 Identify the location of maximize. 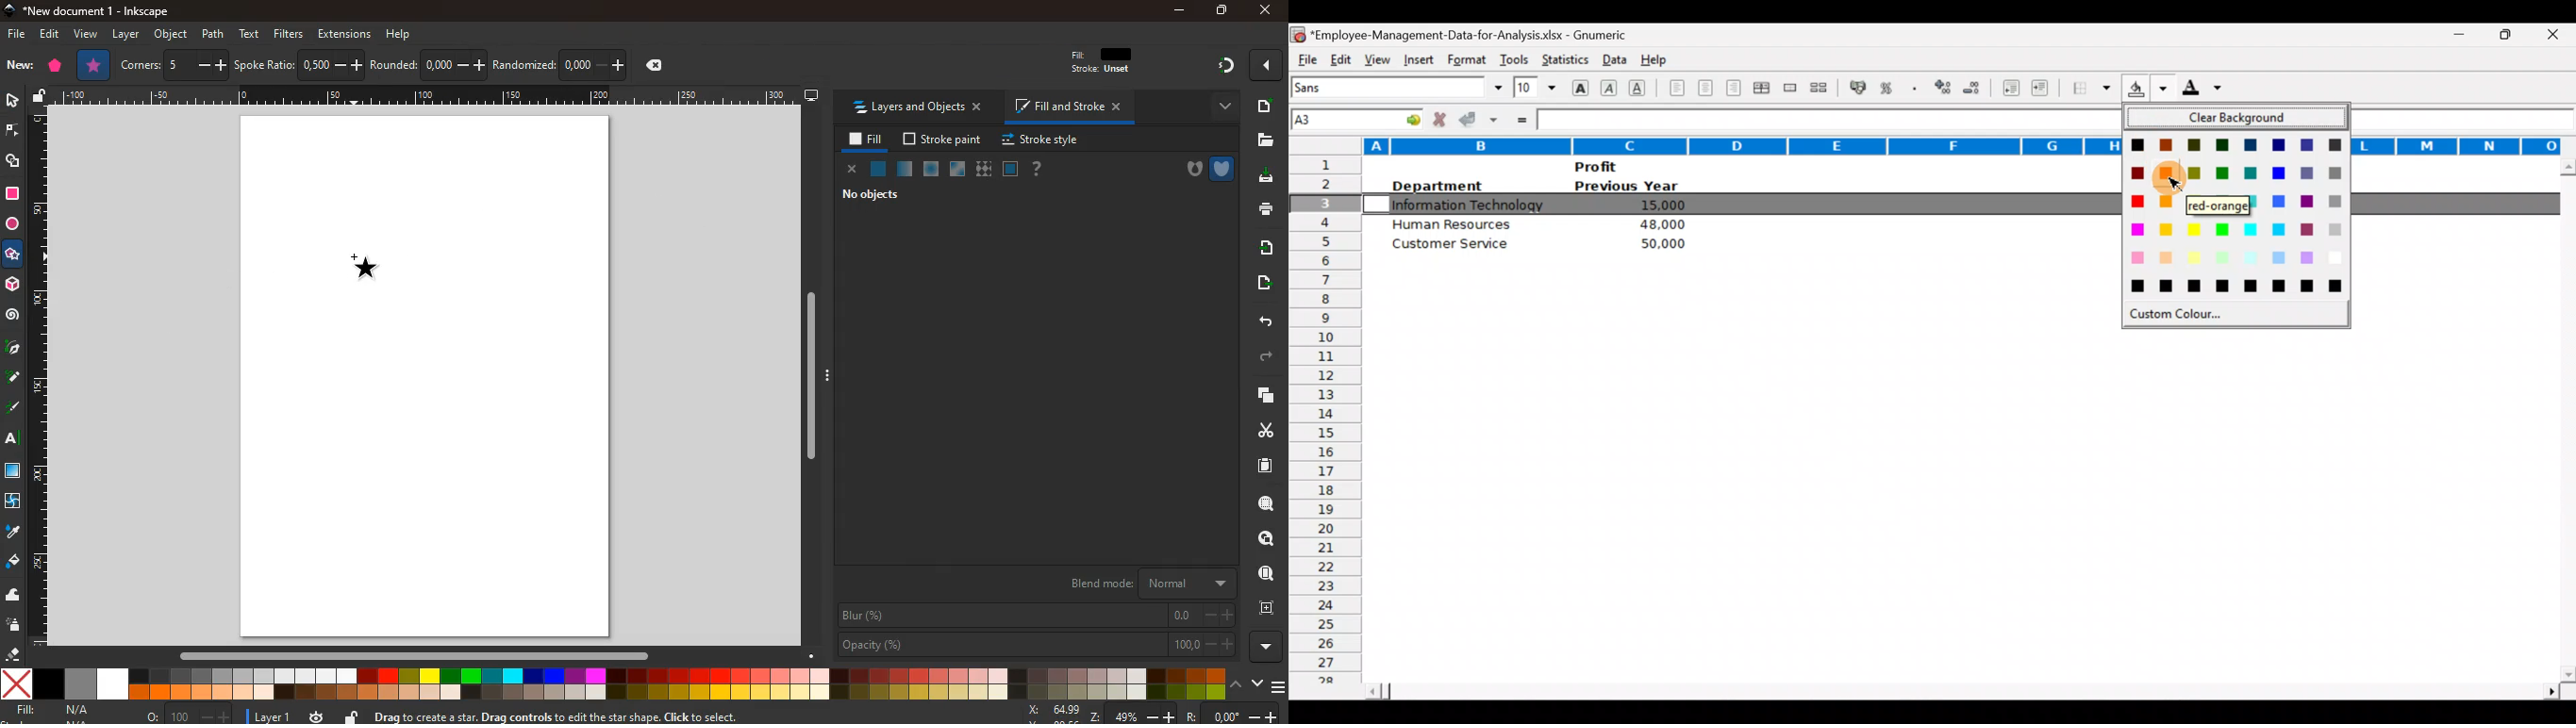
(1220, 8).